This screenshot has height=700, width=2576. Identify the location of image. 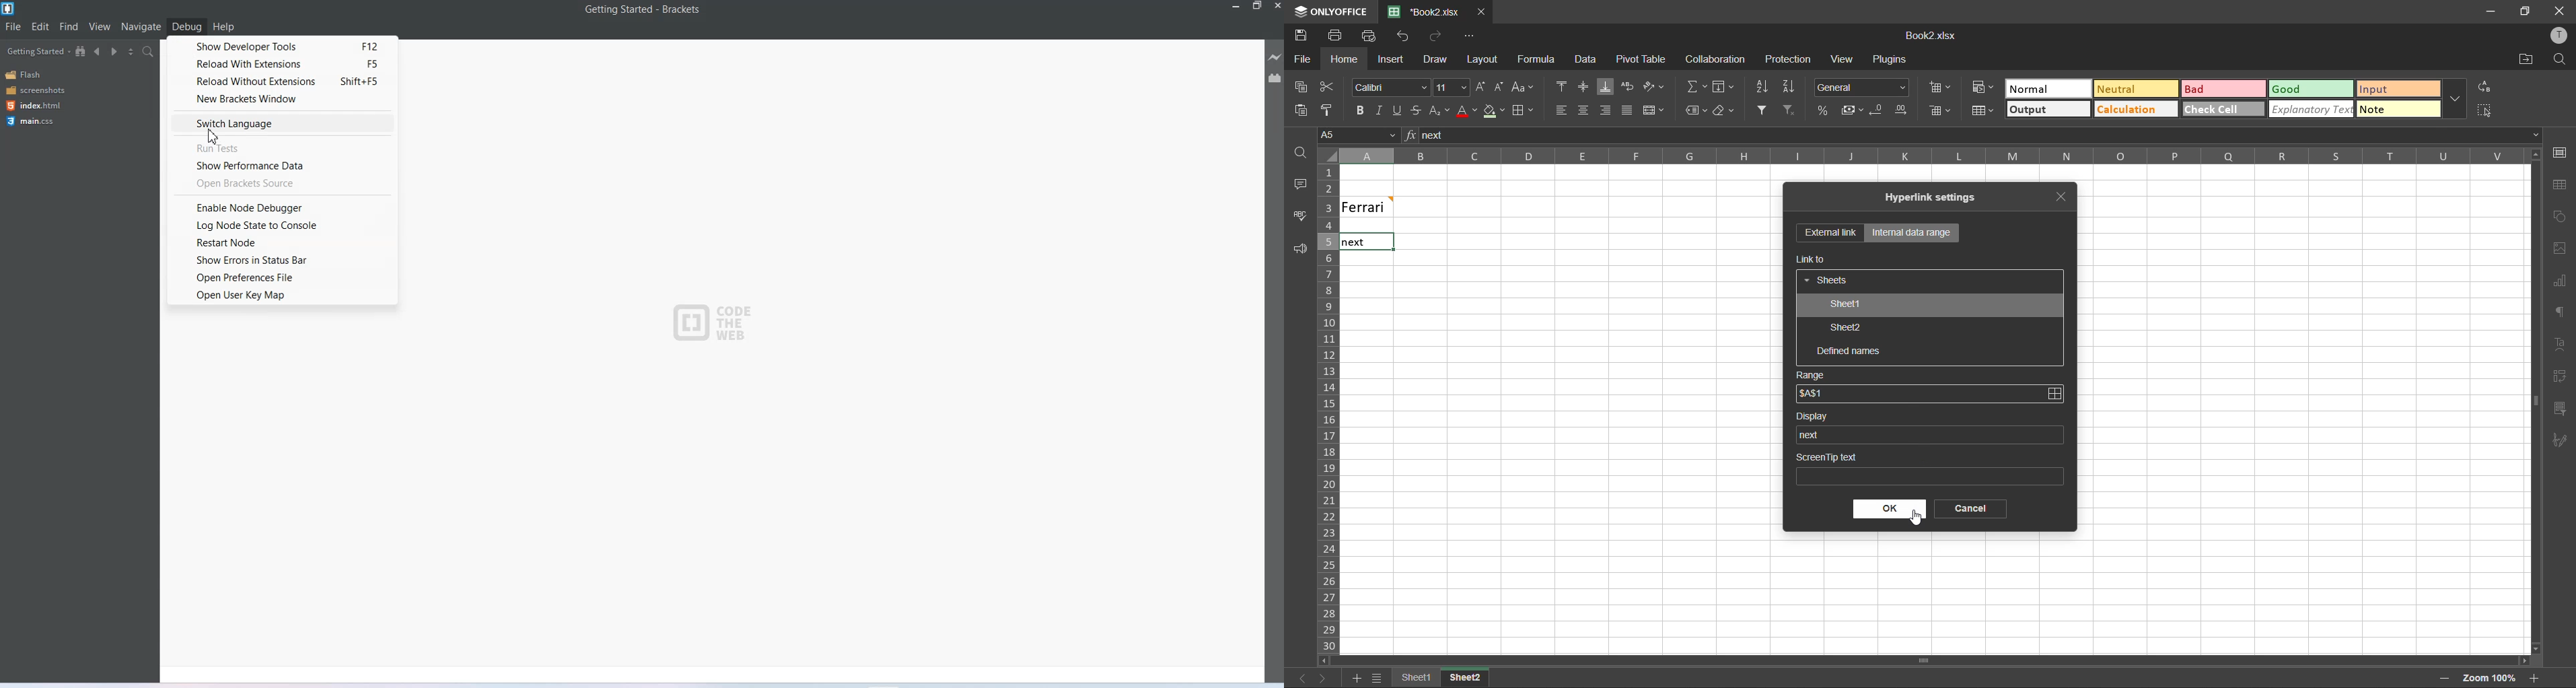
(2560, 250).